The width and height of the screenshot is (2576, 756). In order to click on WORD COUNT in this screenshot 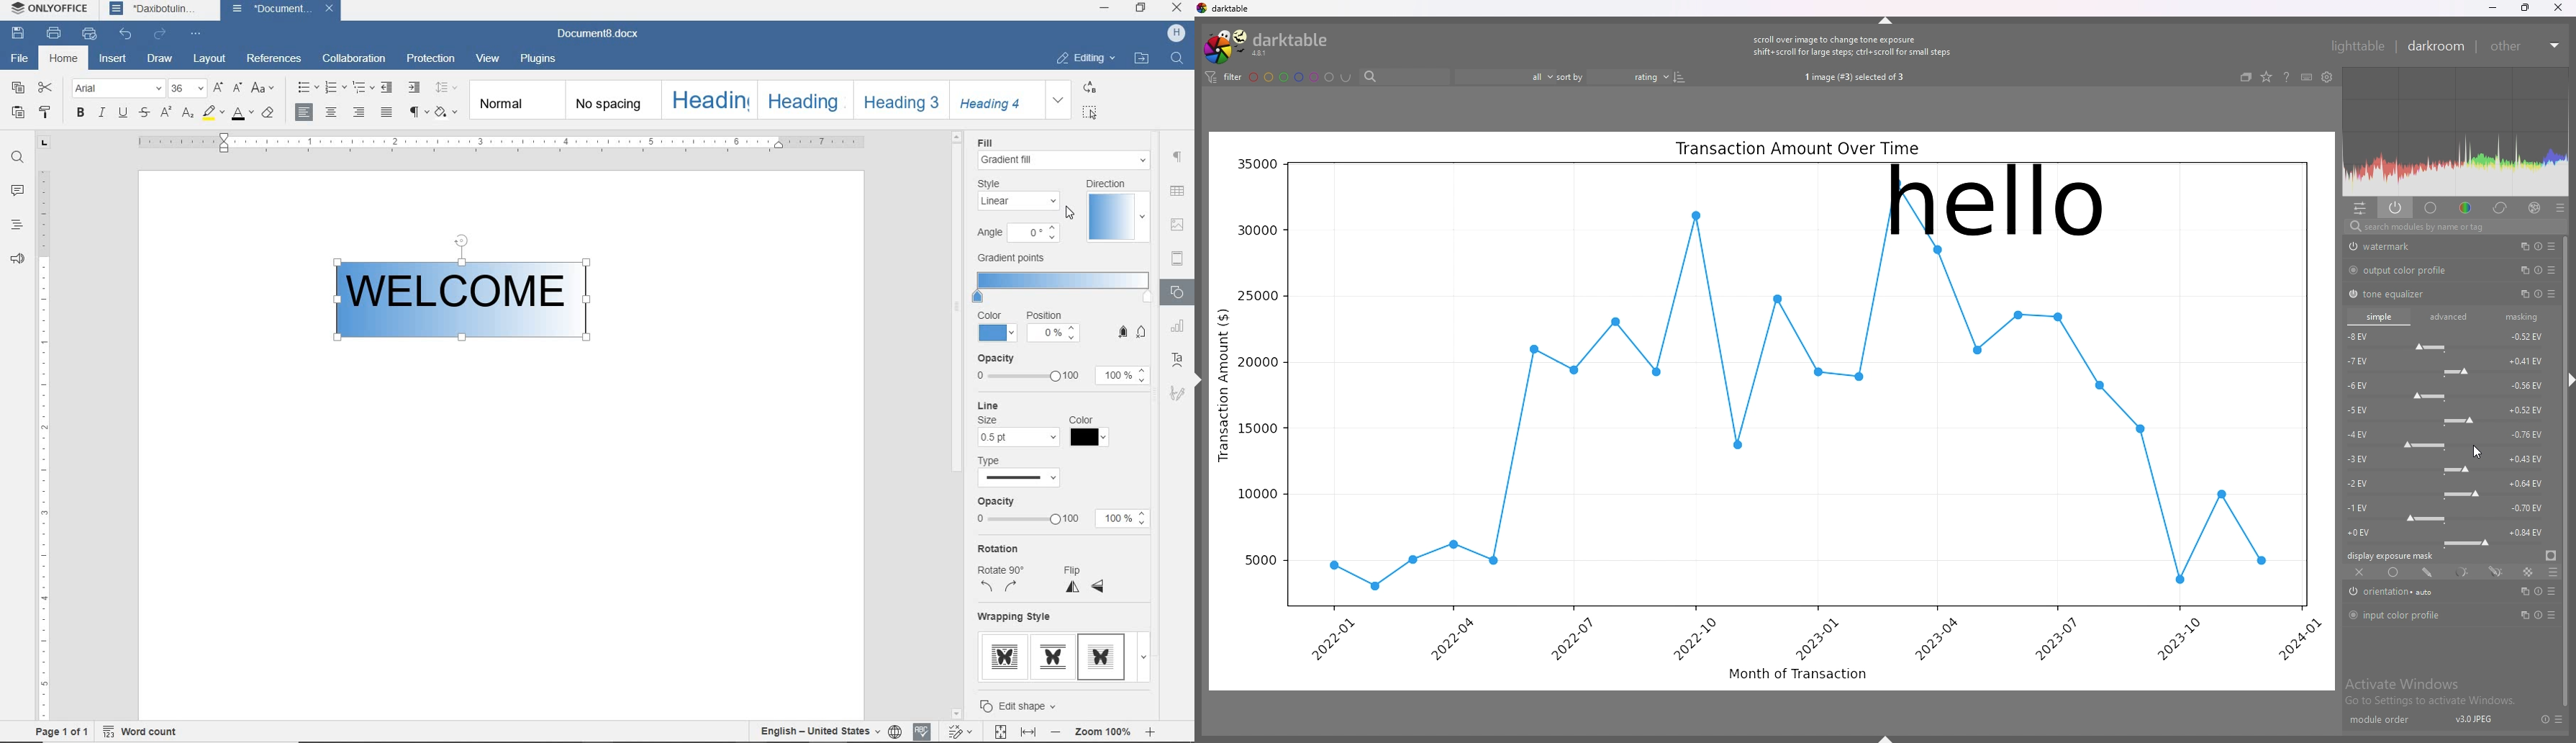, I will do `click(142, 731)`.